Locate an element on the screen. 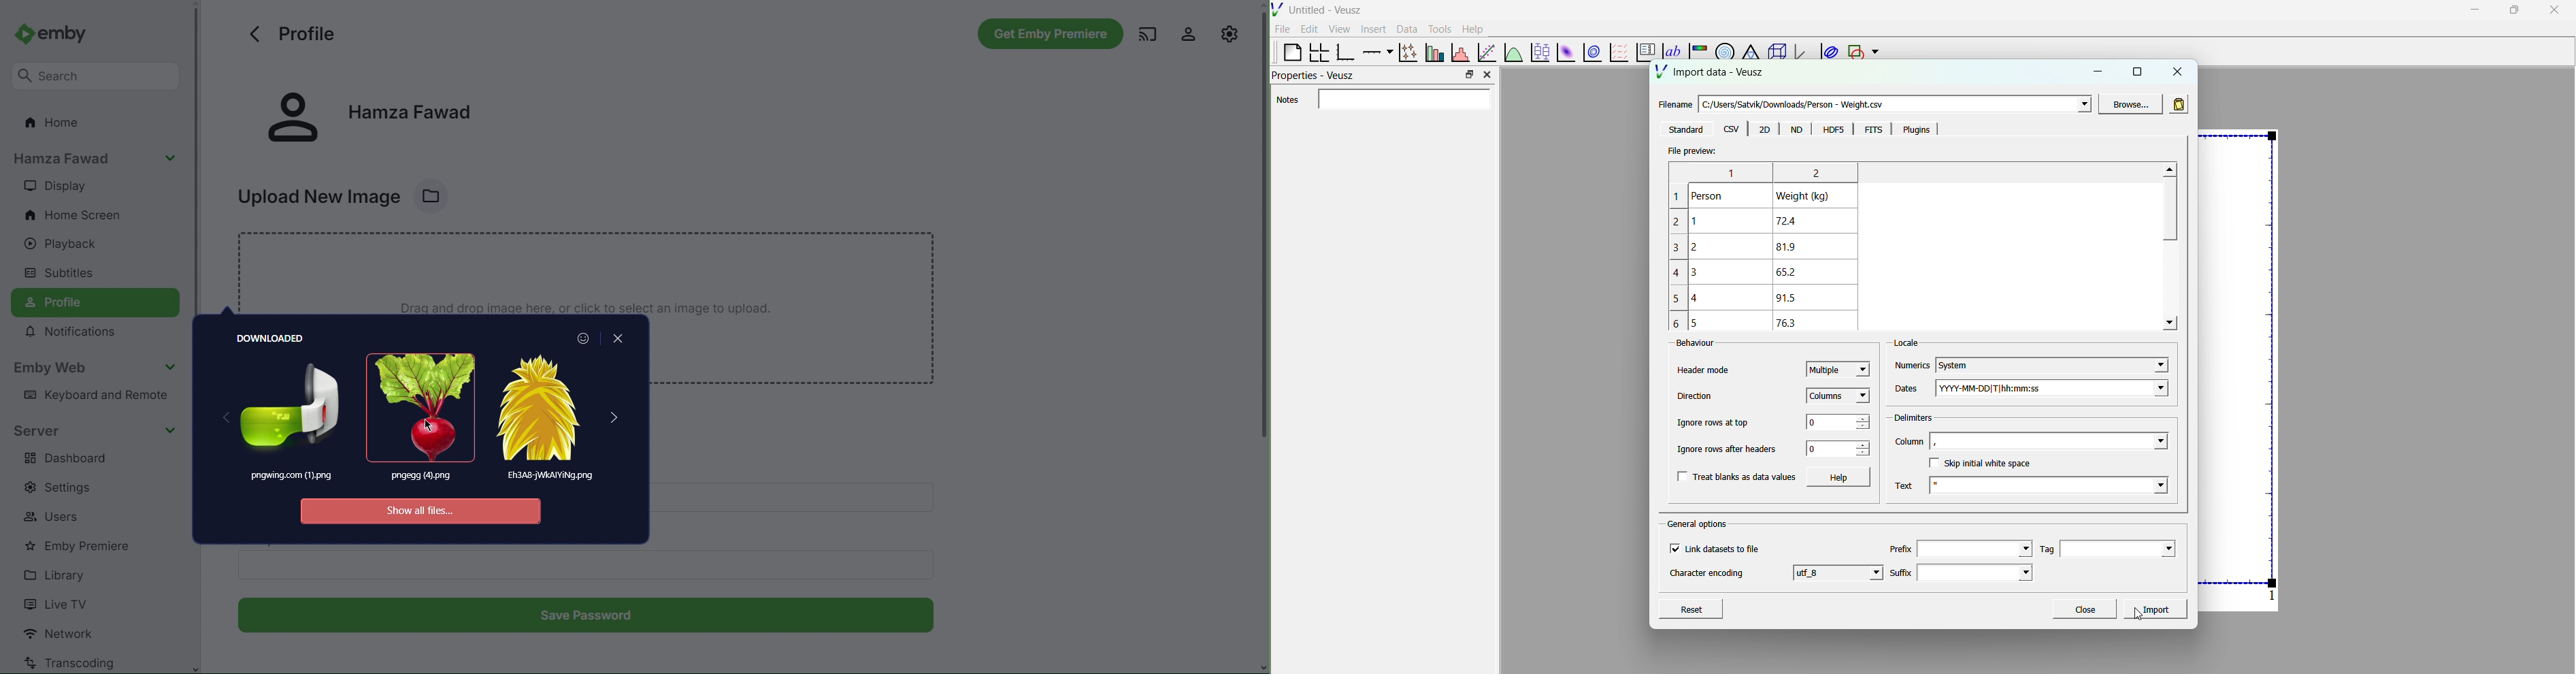  Standard is located at coordinates (1685, 129).